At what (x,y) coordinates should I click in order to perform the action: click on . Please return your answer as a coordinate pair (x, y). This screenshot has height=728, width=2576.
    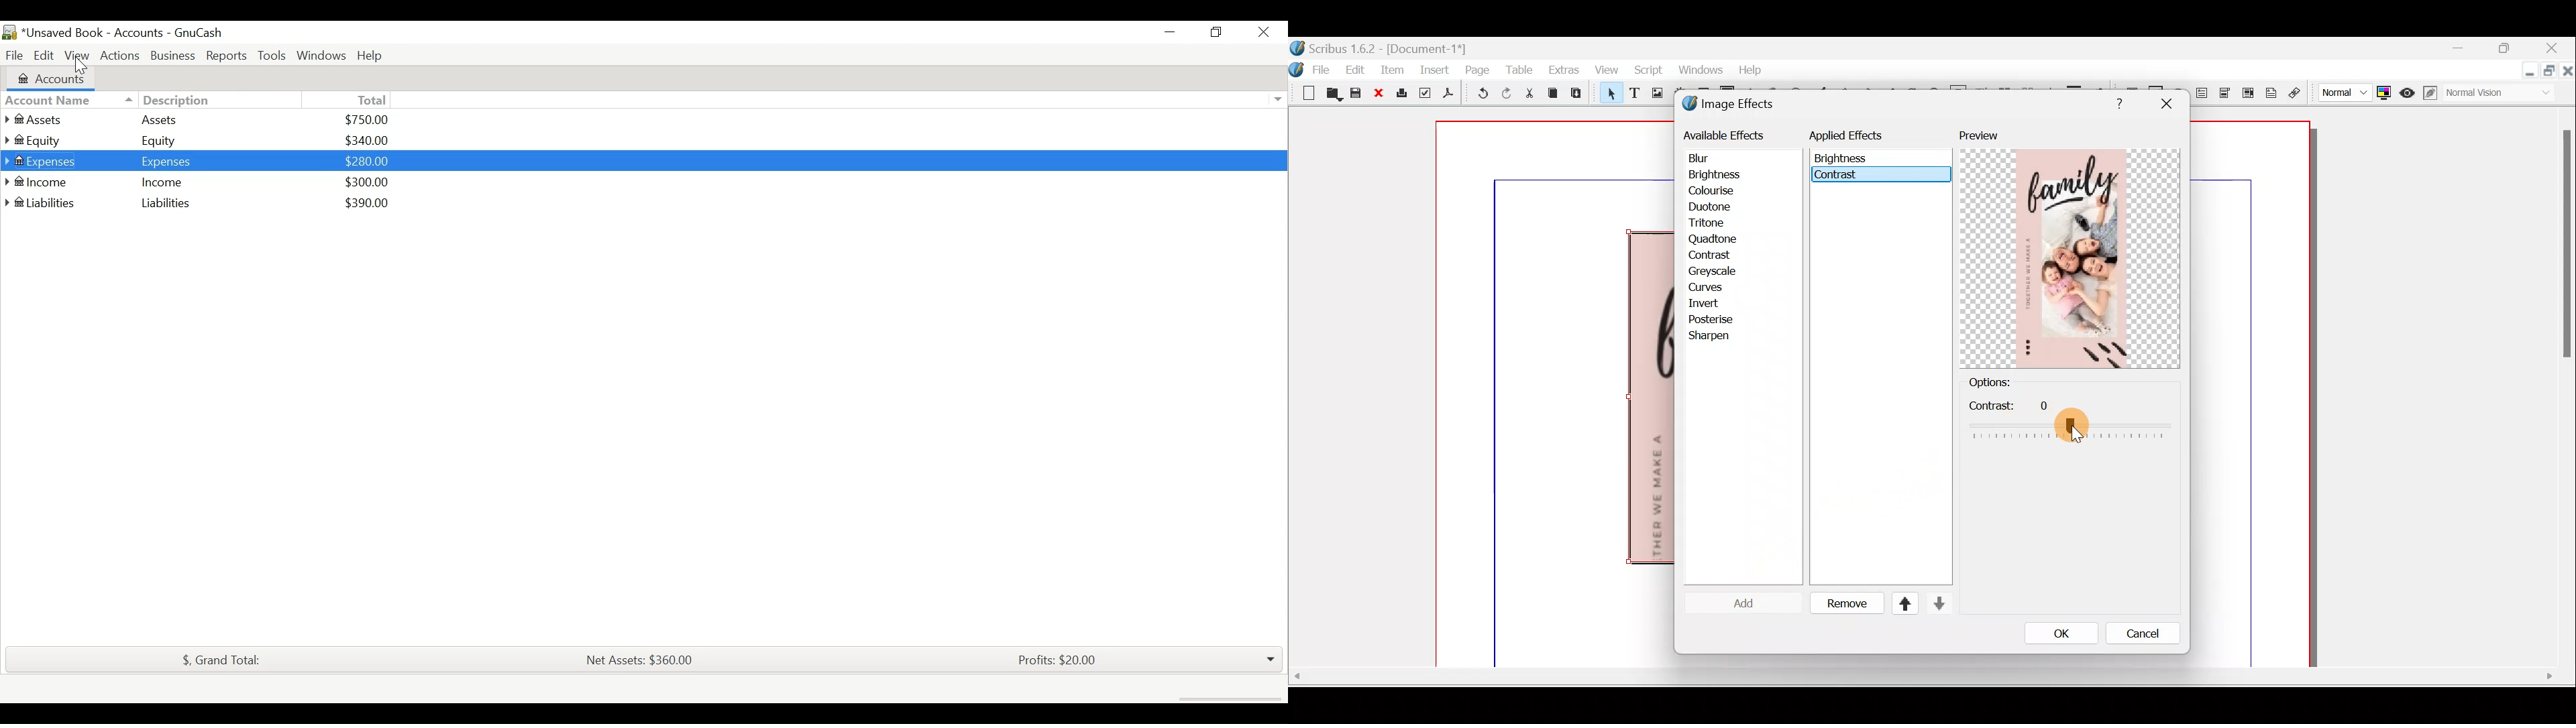
    Looking at the image, I should click on (2165, 104).